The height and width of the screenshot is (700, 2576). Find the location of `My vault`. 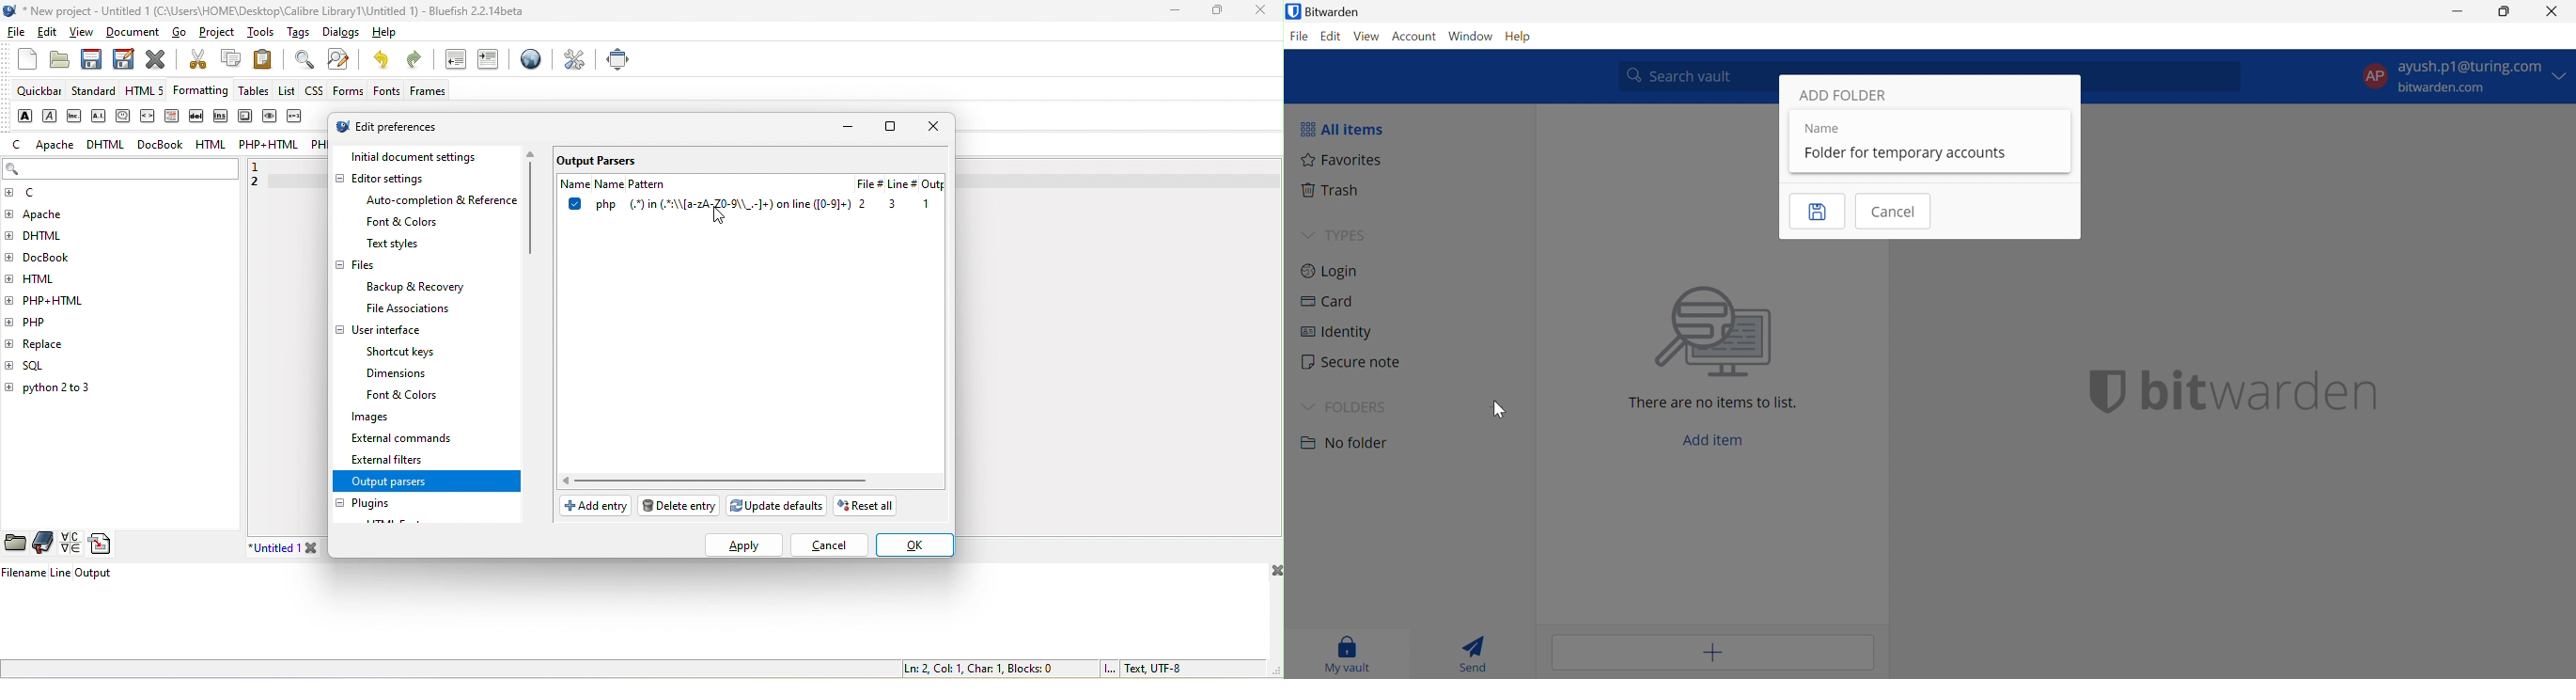

My vault is located at coordinates (1344, 654).